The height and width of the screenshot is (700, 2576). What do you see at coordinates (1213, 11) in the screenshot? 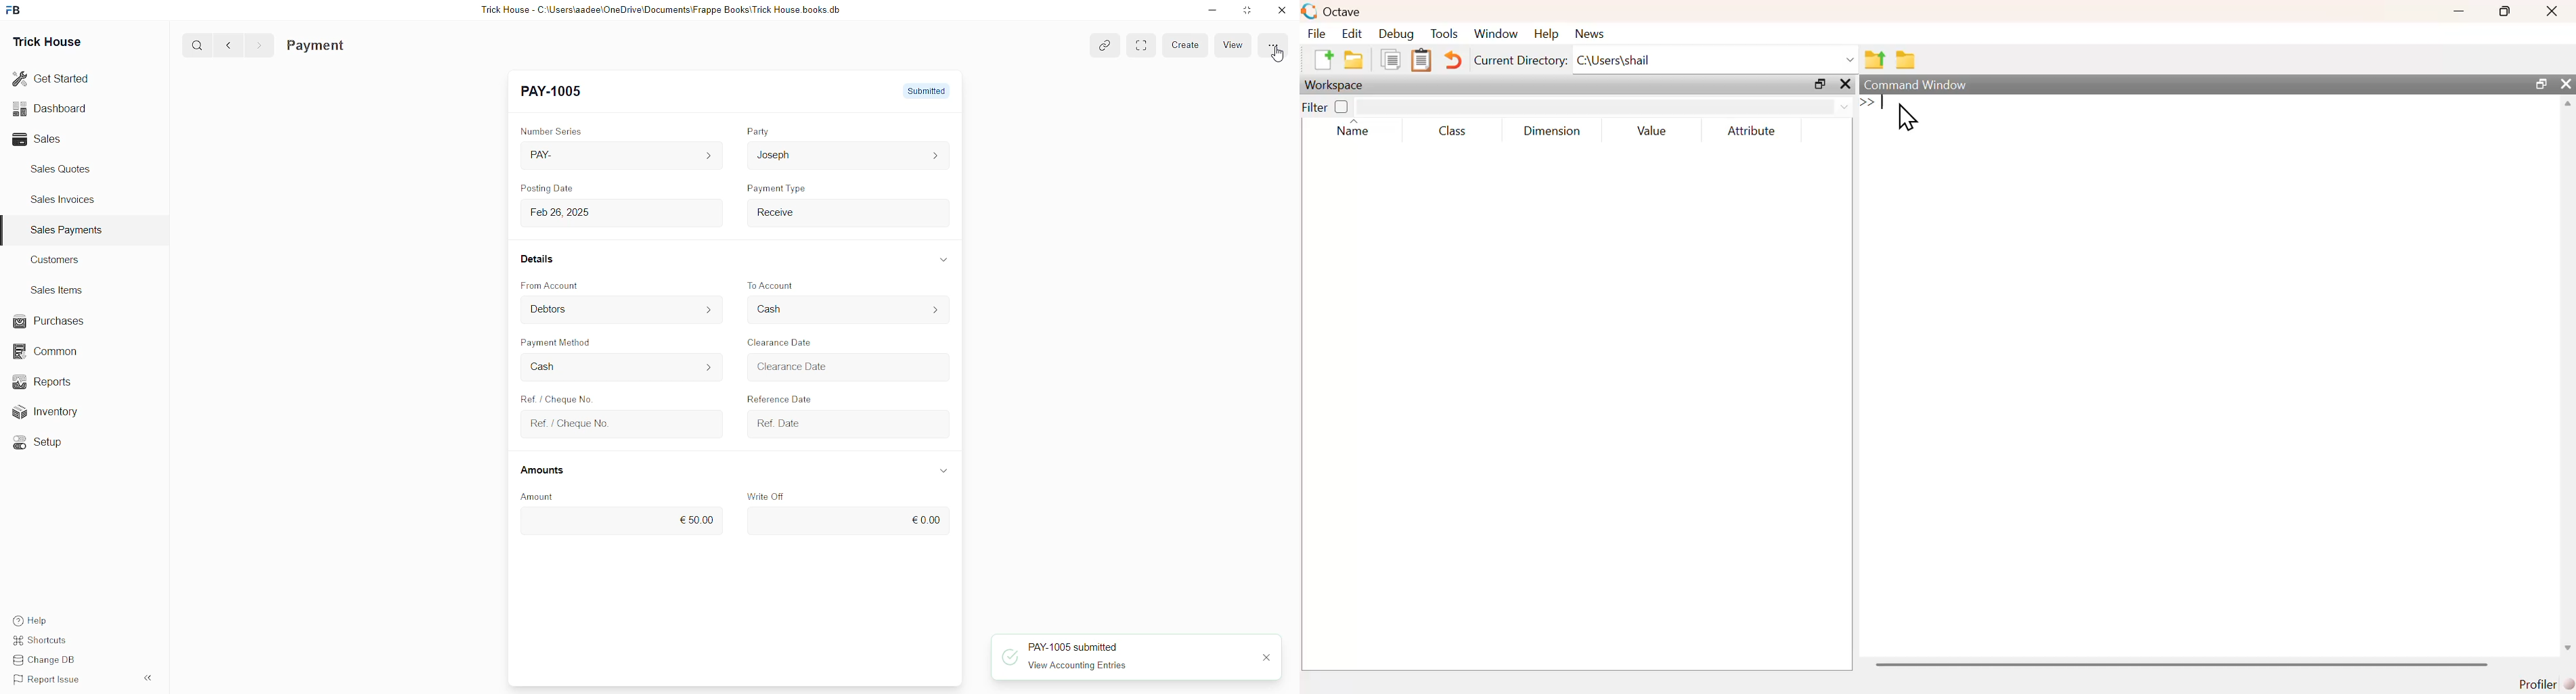
I see `minimize` at bounding box center [1213, 11].